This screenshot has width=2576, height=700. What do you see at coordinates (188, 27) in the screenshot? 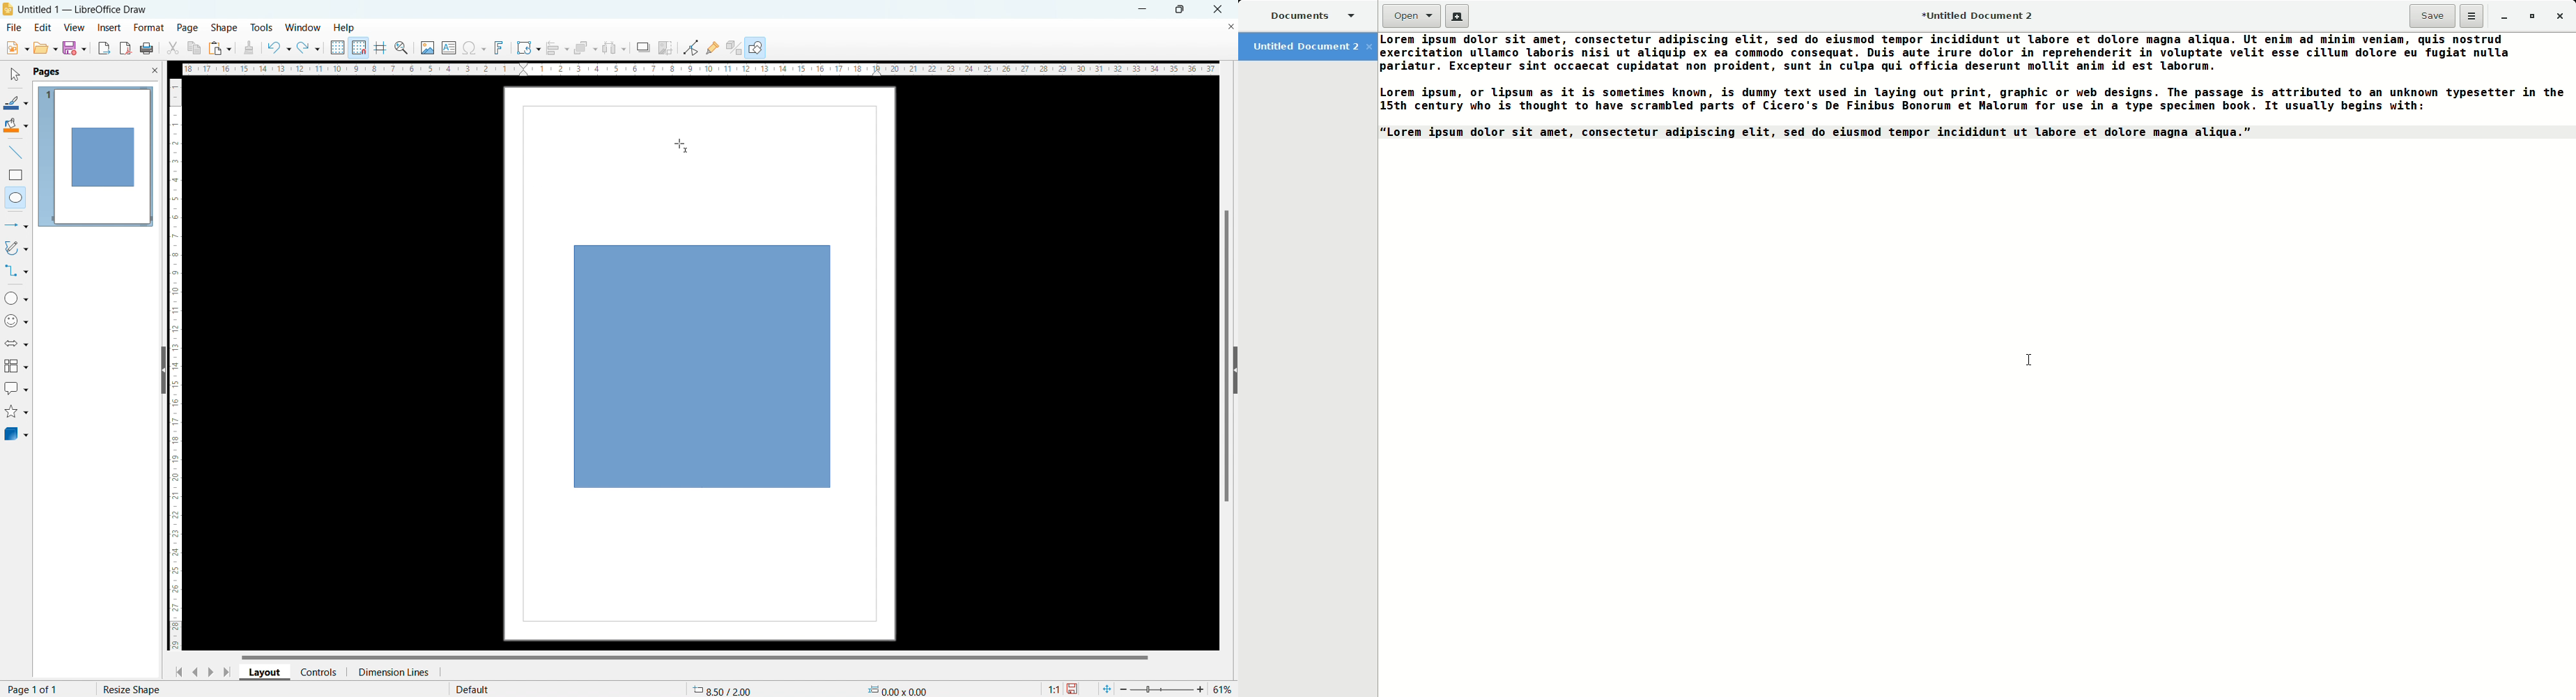
I see `page` at bounding box center [188, 27].